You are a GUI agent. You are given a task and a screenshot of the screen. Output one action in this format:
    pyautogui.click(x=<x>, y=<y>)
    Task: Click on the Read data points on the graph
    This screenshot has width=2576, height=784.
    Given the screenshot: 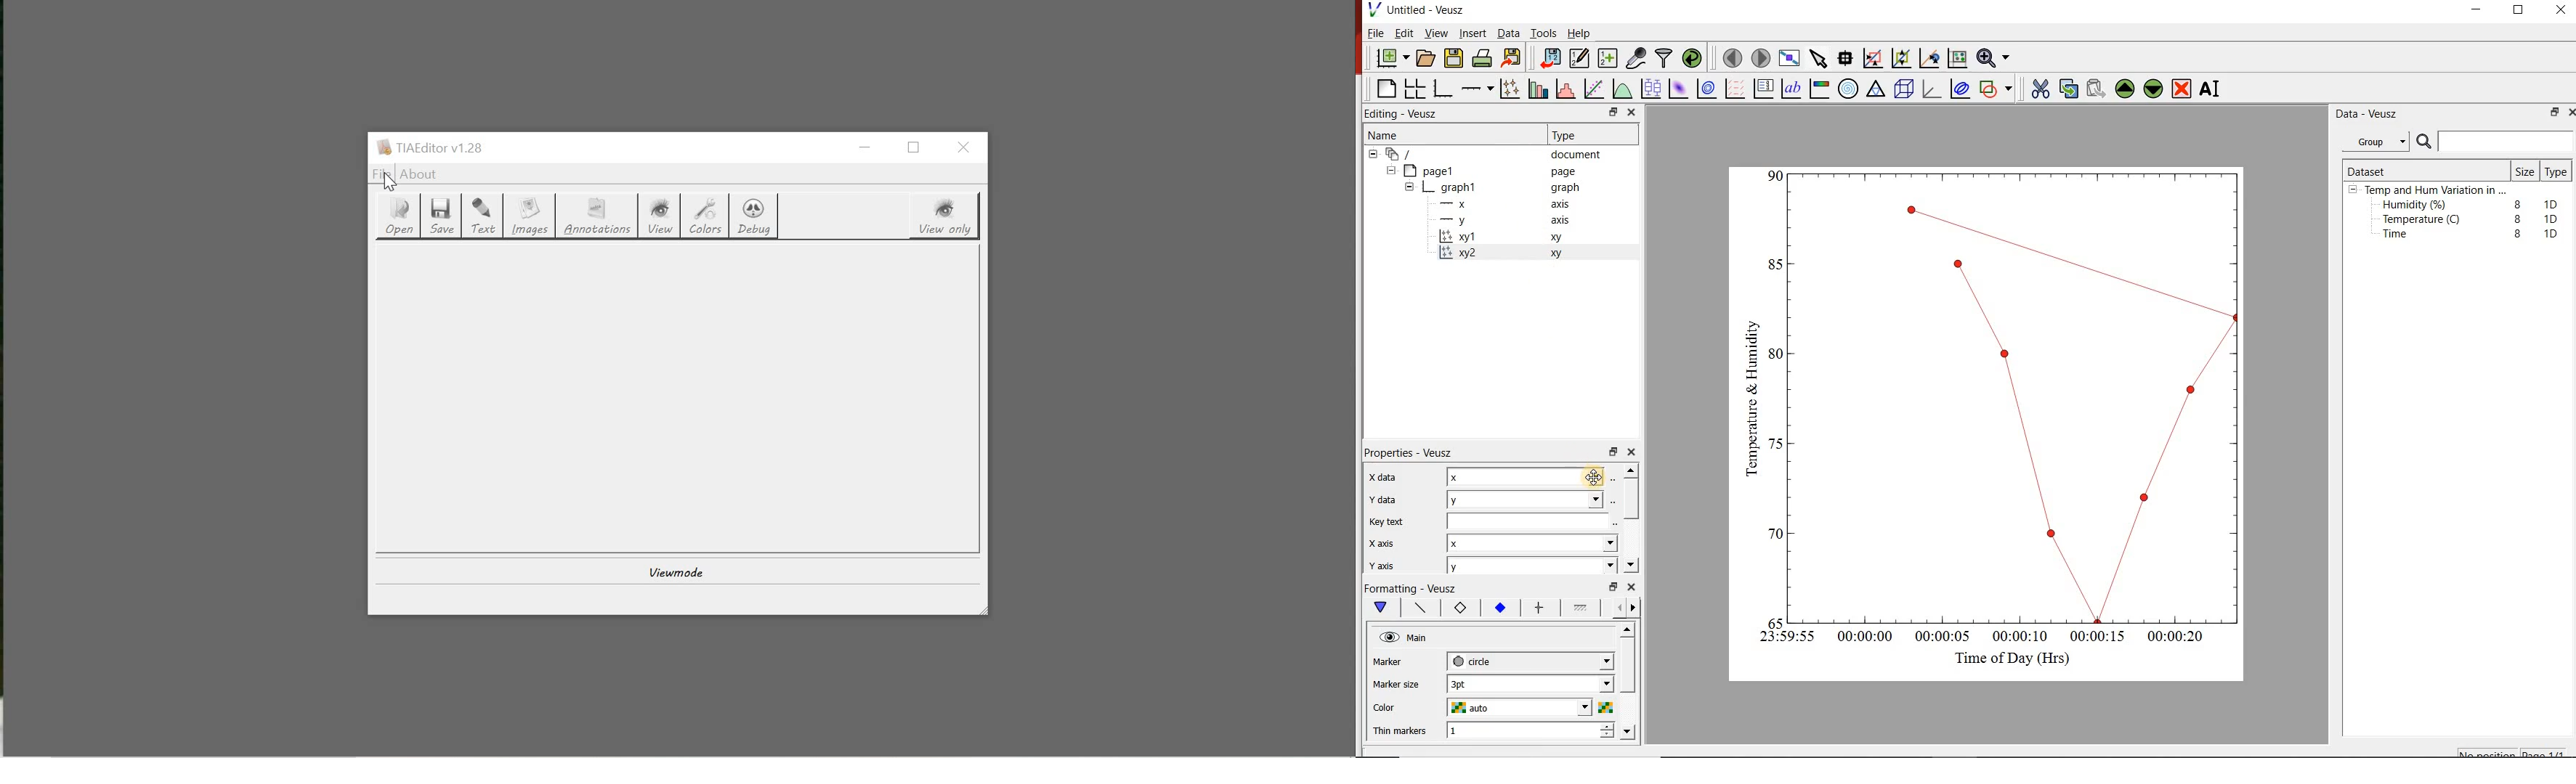 What is the action you would take?
    pyautogui.click(x=1847, y=59)
    